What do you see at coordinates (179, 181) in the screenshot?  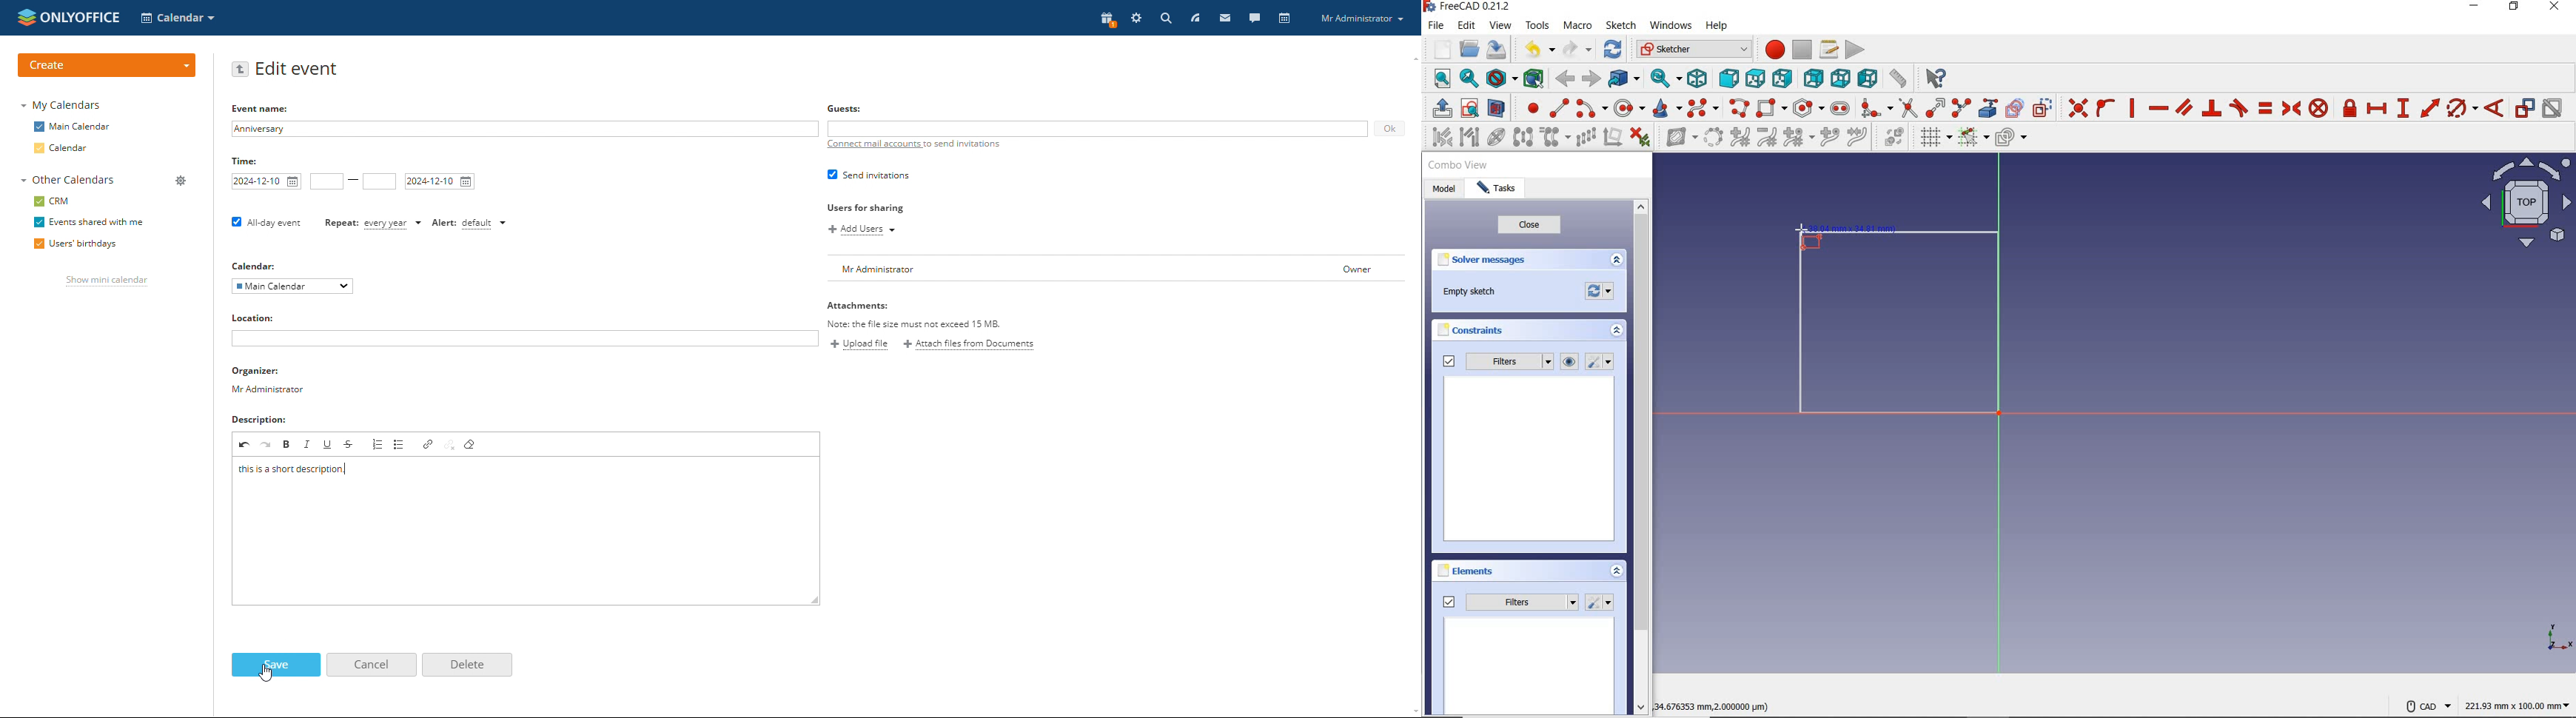 I see `manage` at bounding box center [179, 181].